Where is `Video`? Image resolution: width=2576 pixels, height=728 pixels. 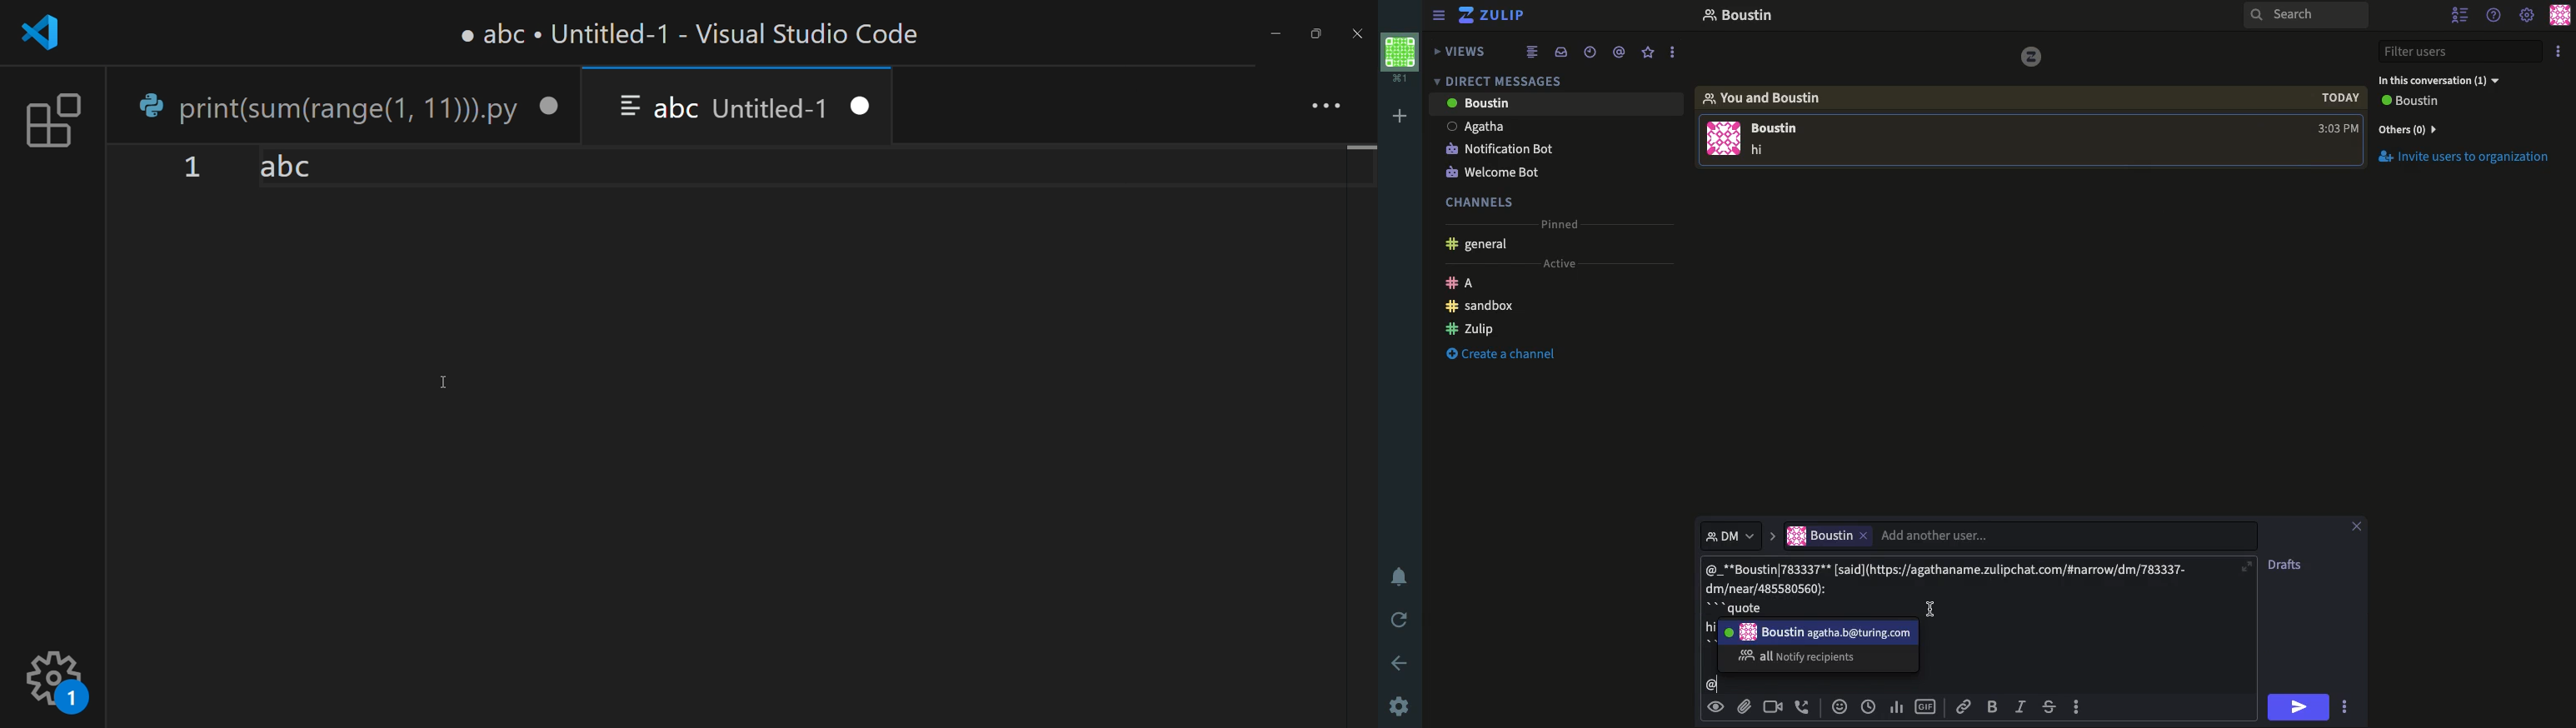
Video is located at coordinates (1773, 707).